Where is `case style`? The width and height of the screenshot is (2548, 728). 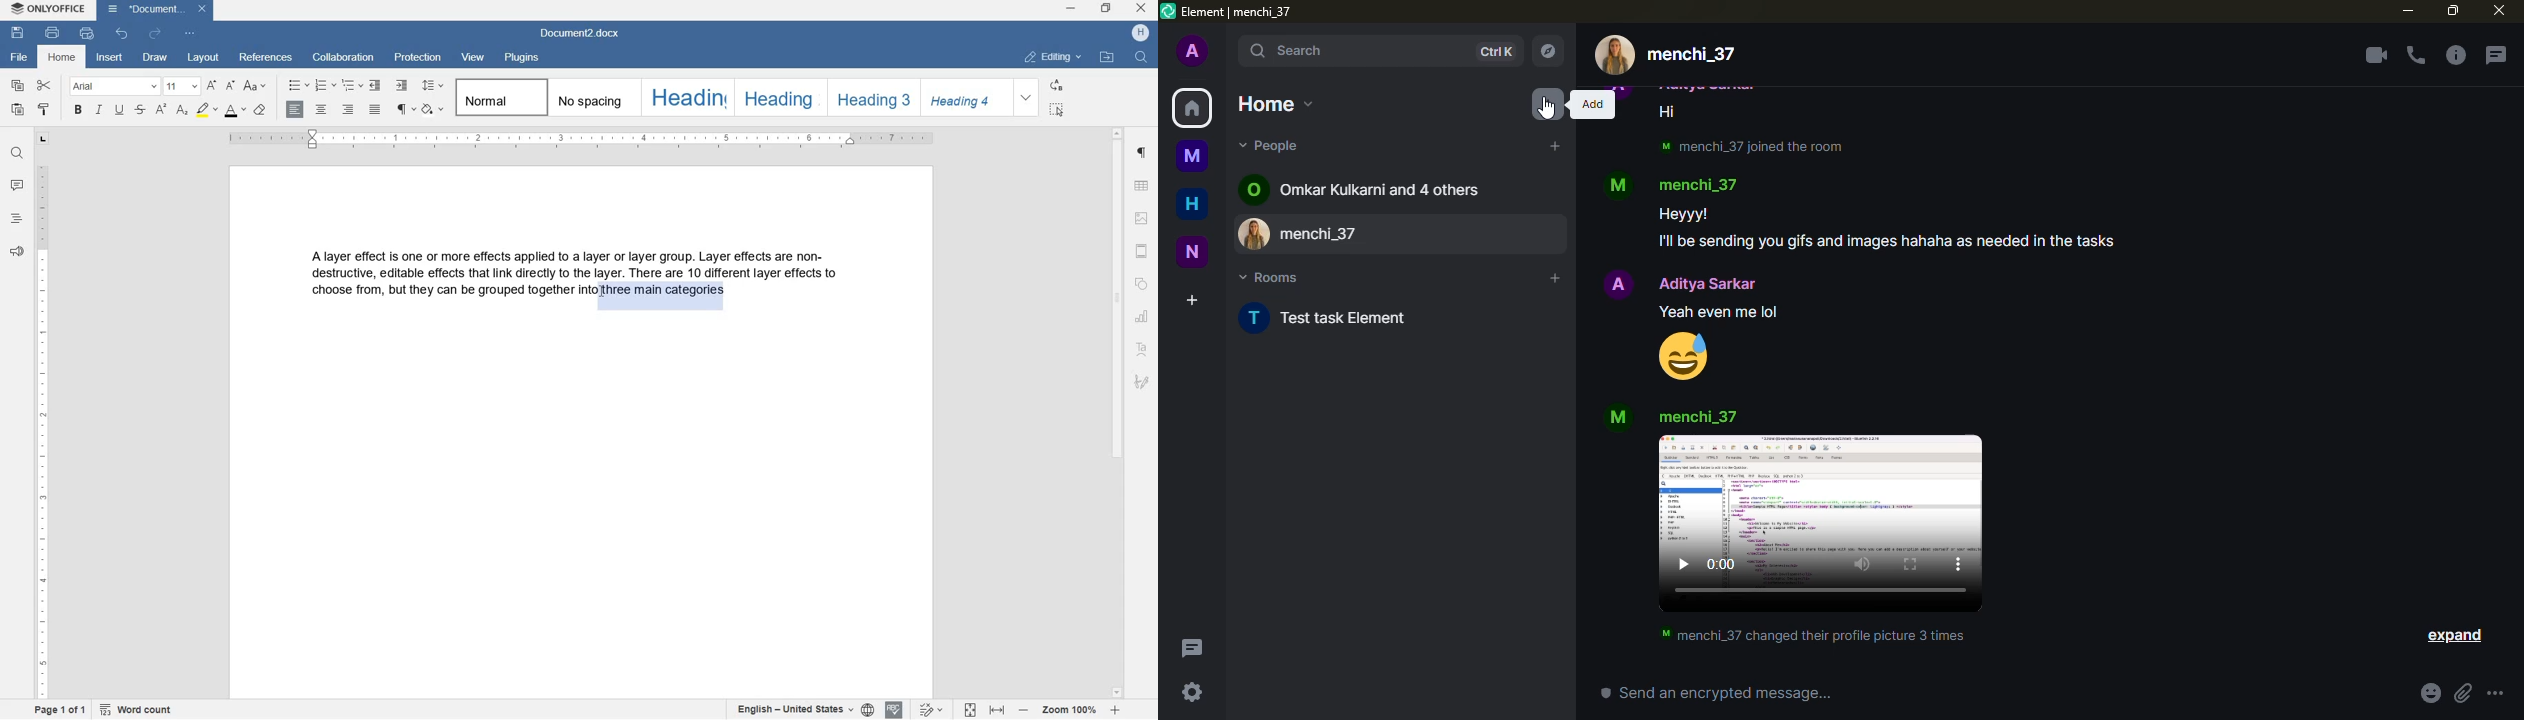 case style is located at coordinates (259, 109).